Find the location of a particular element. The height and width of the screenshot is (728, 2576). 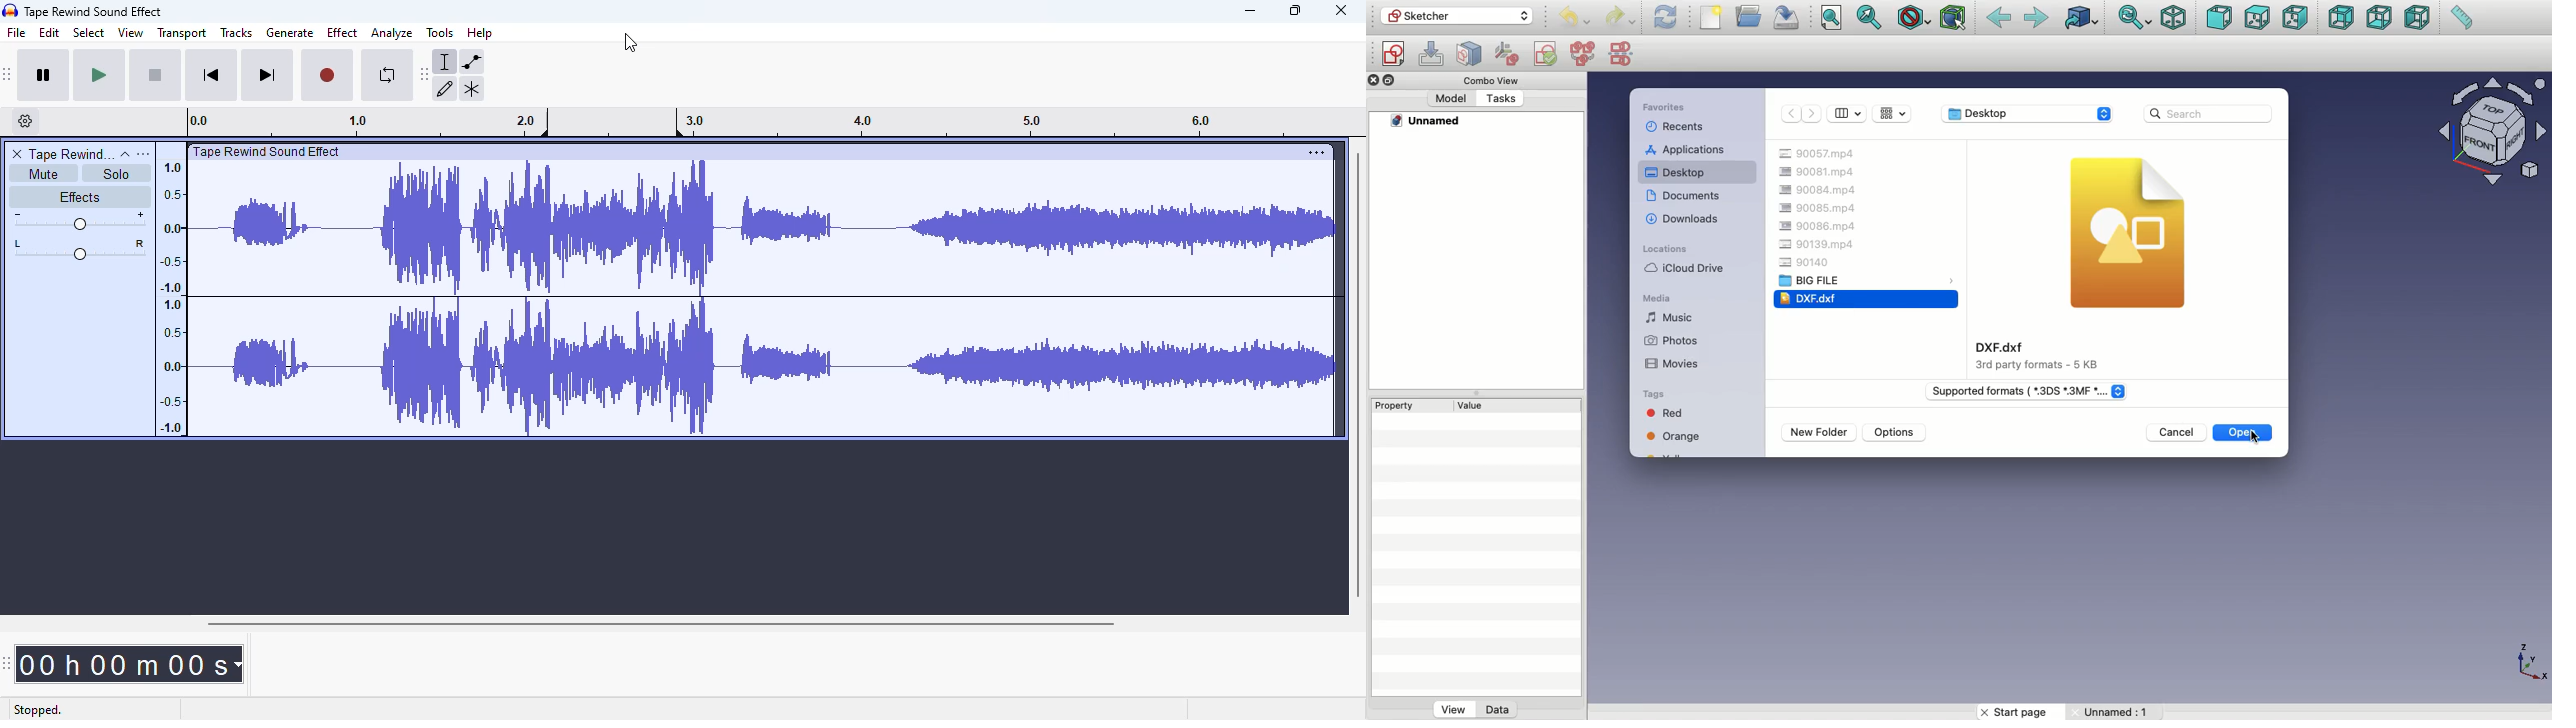

Tasks is located at coordinates (1500, 100).